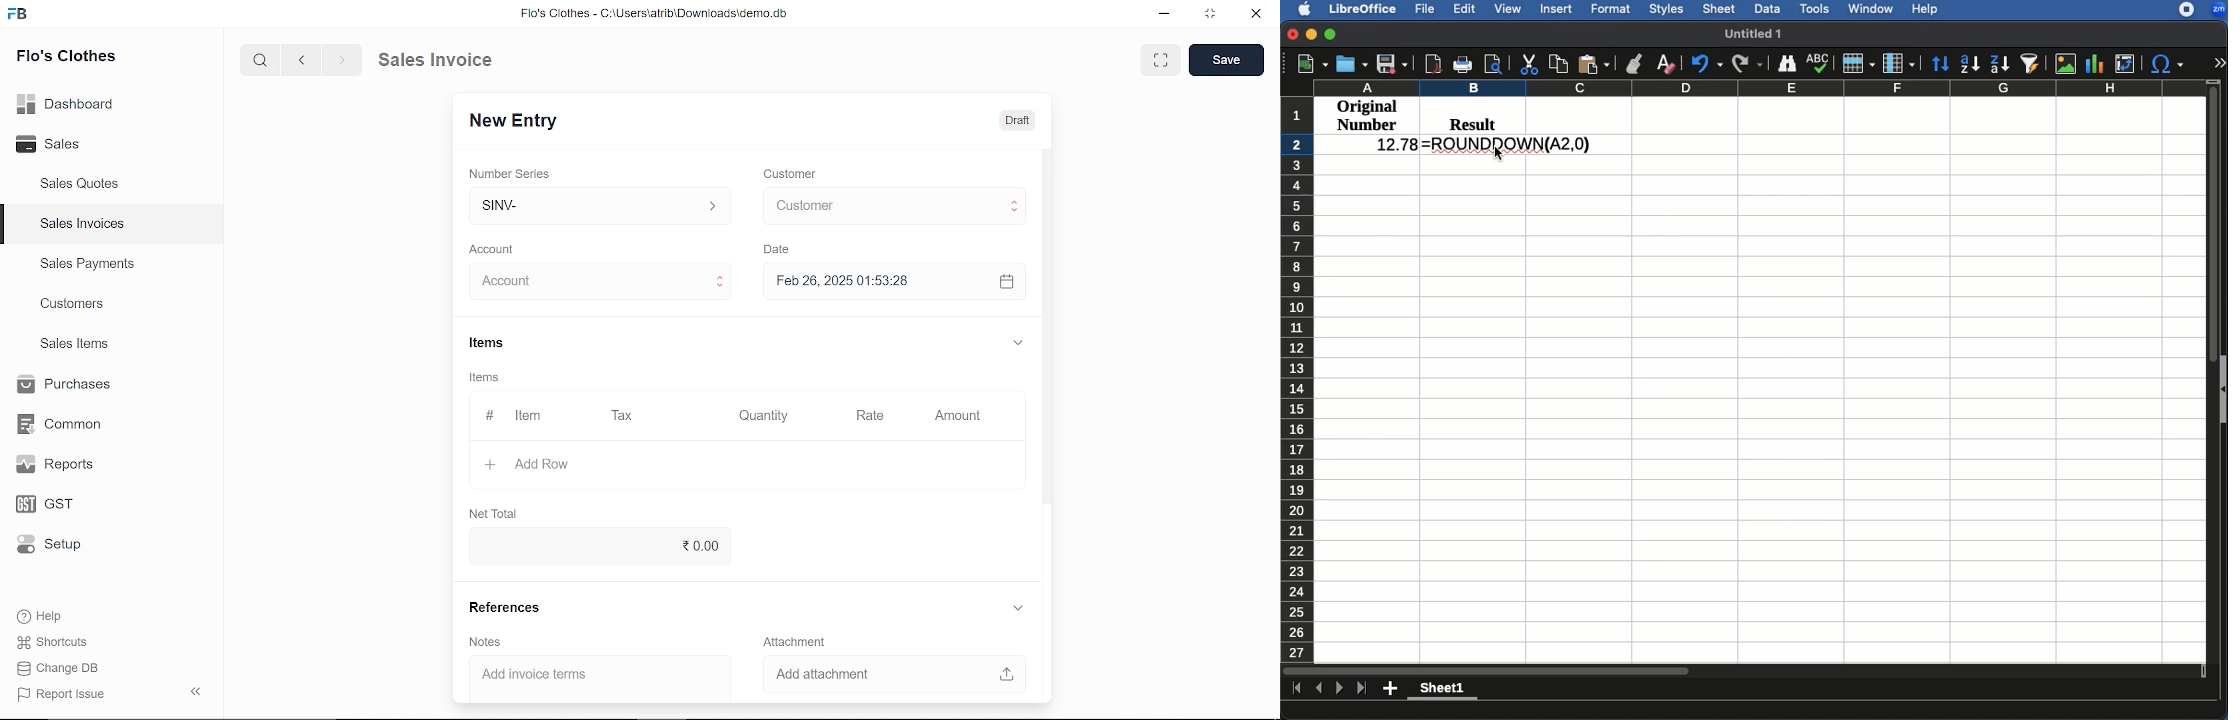 The image size is (2240, 728). What do you see at coordinates (64, 694) in the screenshot?
I see `| Report Issue:` at bounding box center [64, 694].